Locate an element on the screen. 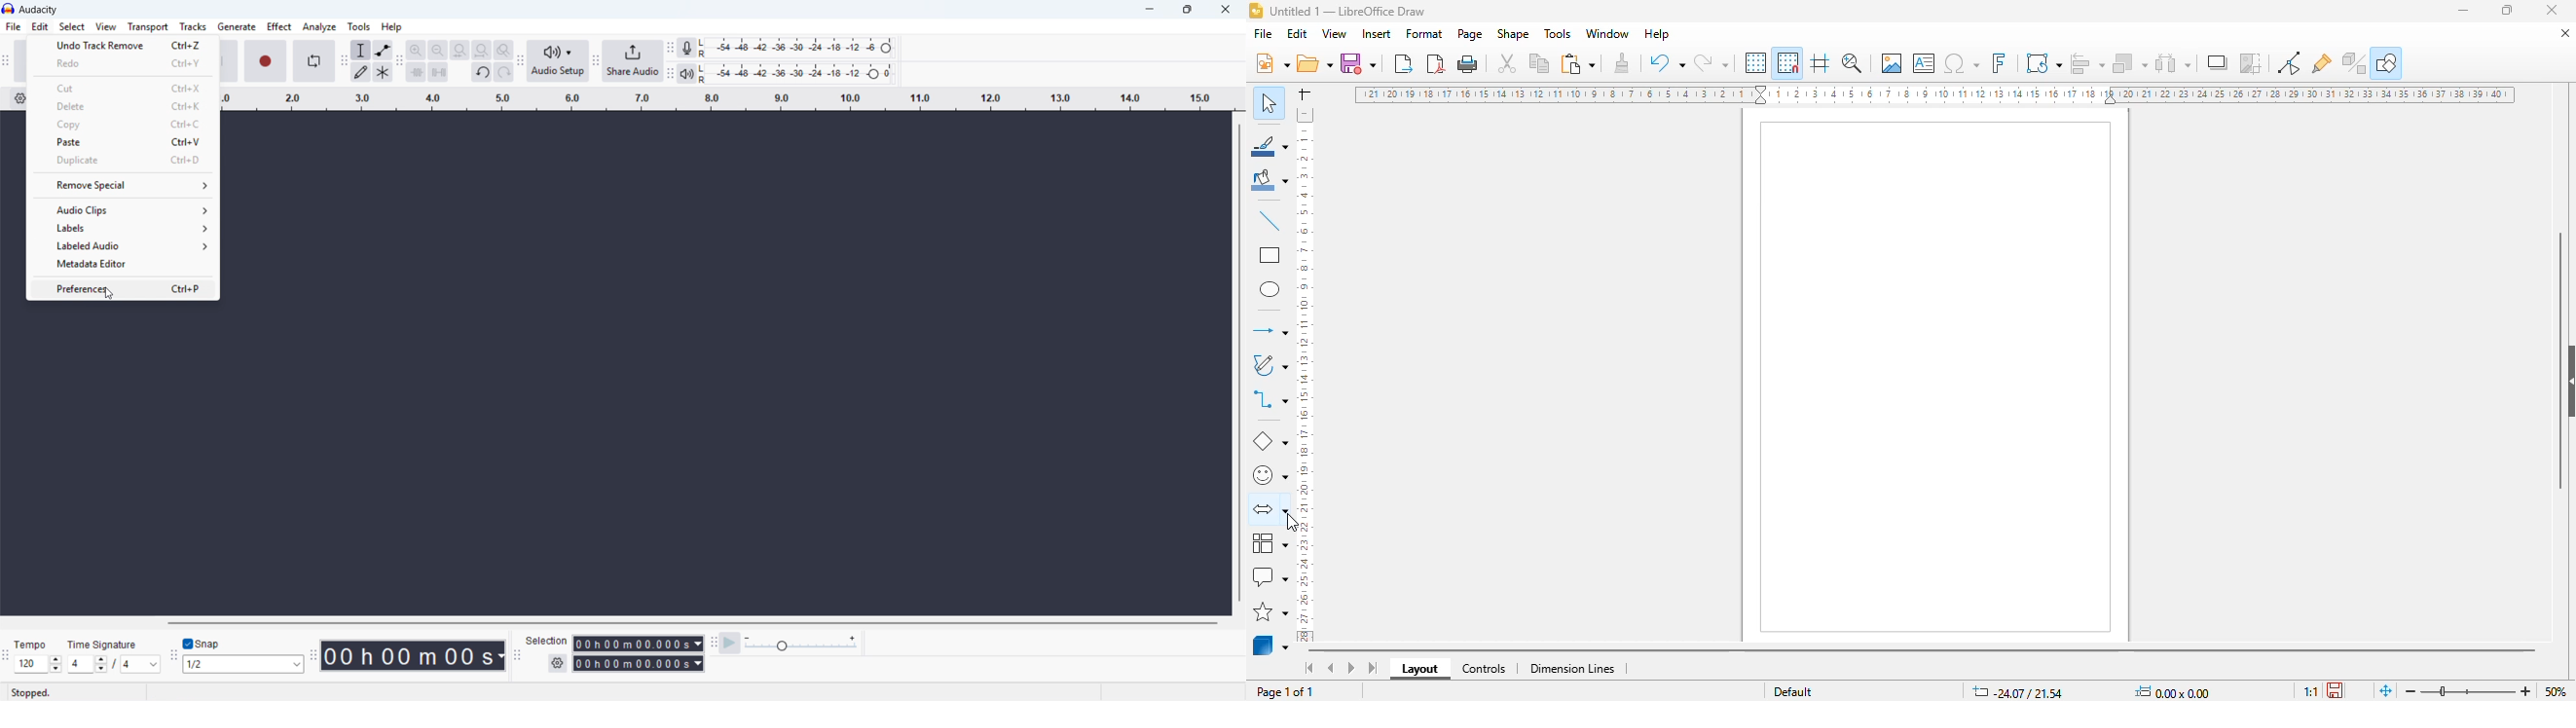 This screenshot has height=728, width=2576. fit page to current window is located at coordinates (2386, 691).